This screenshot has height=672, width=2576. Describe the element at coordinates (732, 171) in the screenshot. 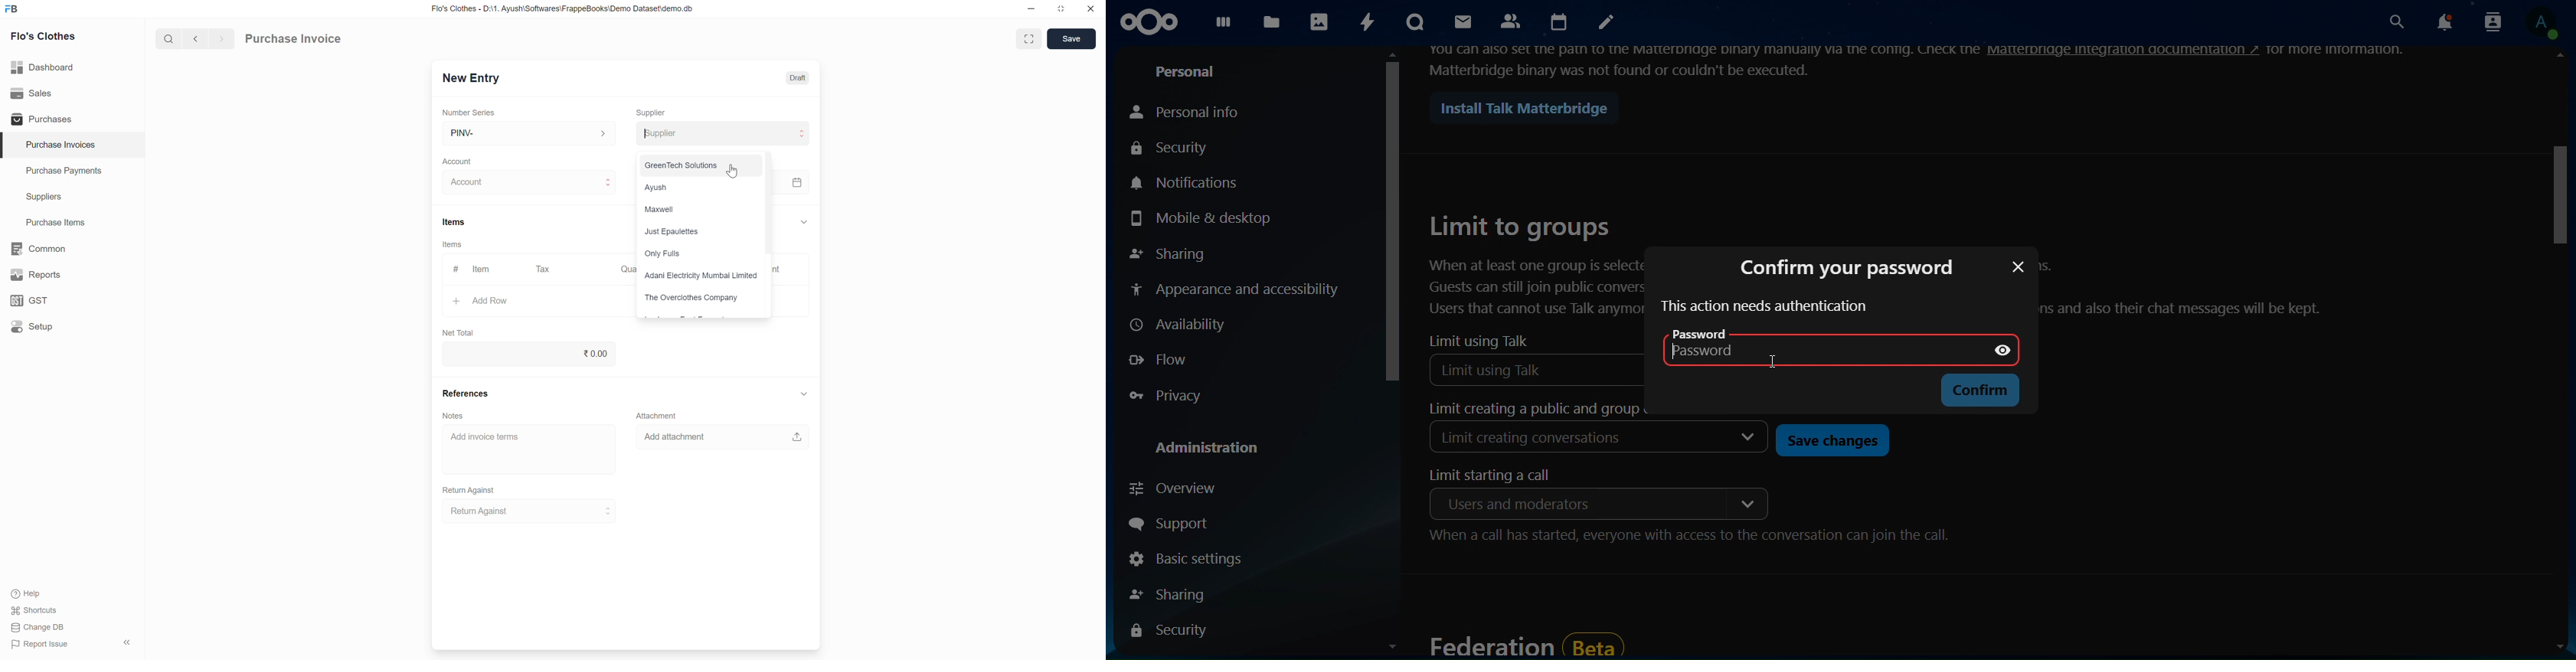

I see `Cursor` at that location.